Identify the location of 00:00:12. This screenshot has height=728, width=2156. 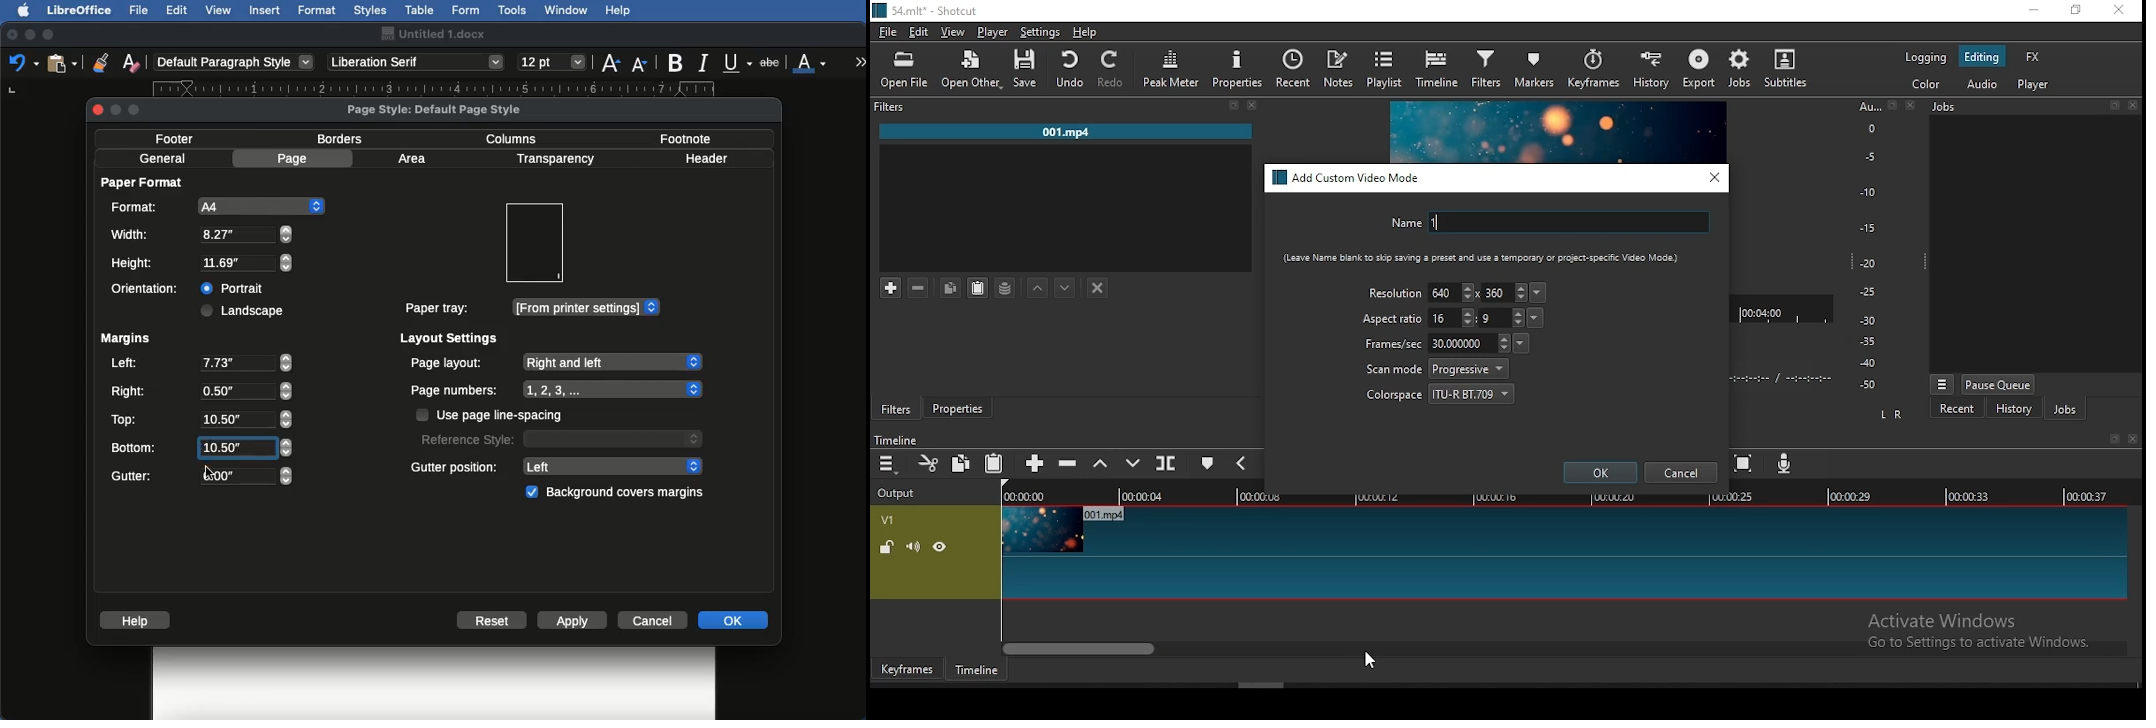
(1381, 496).